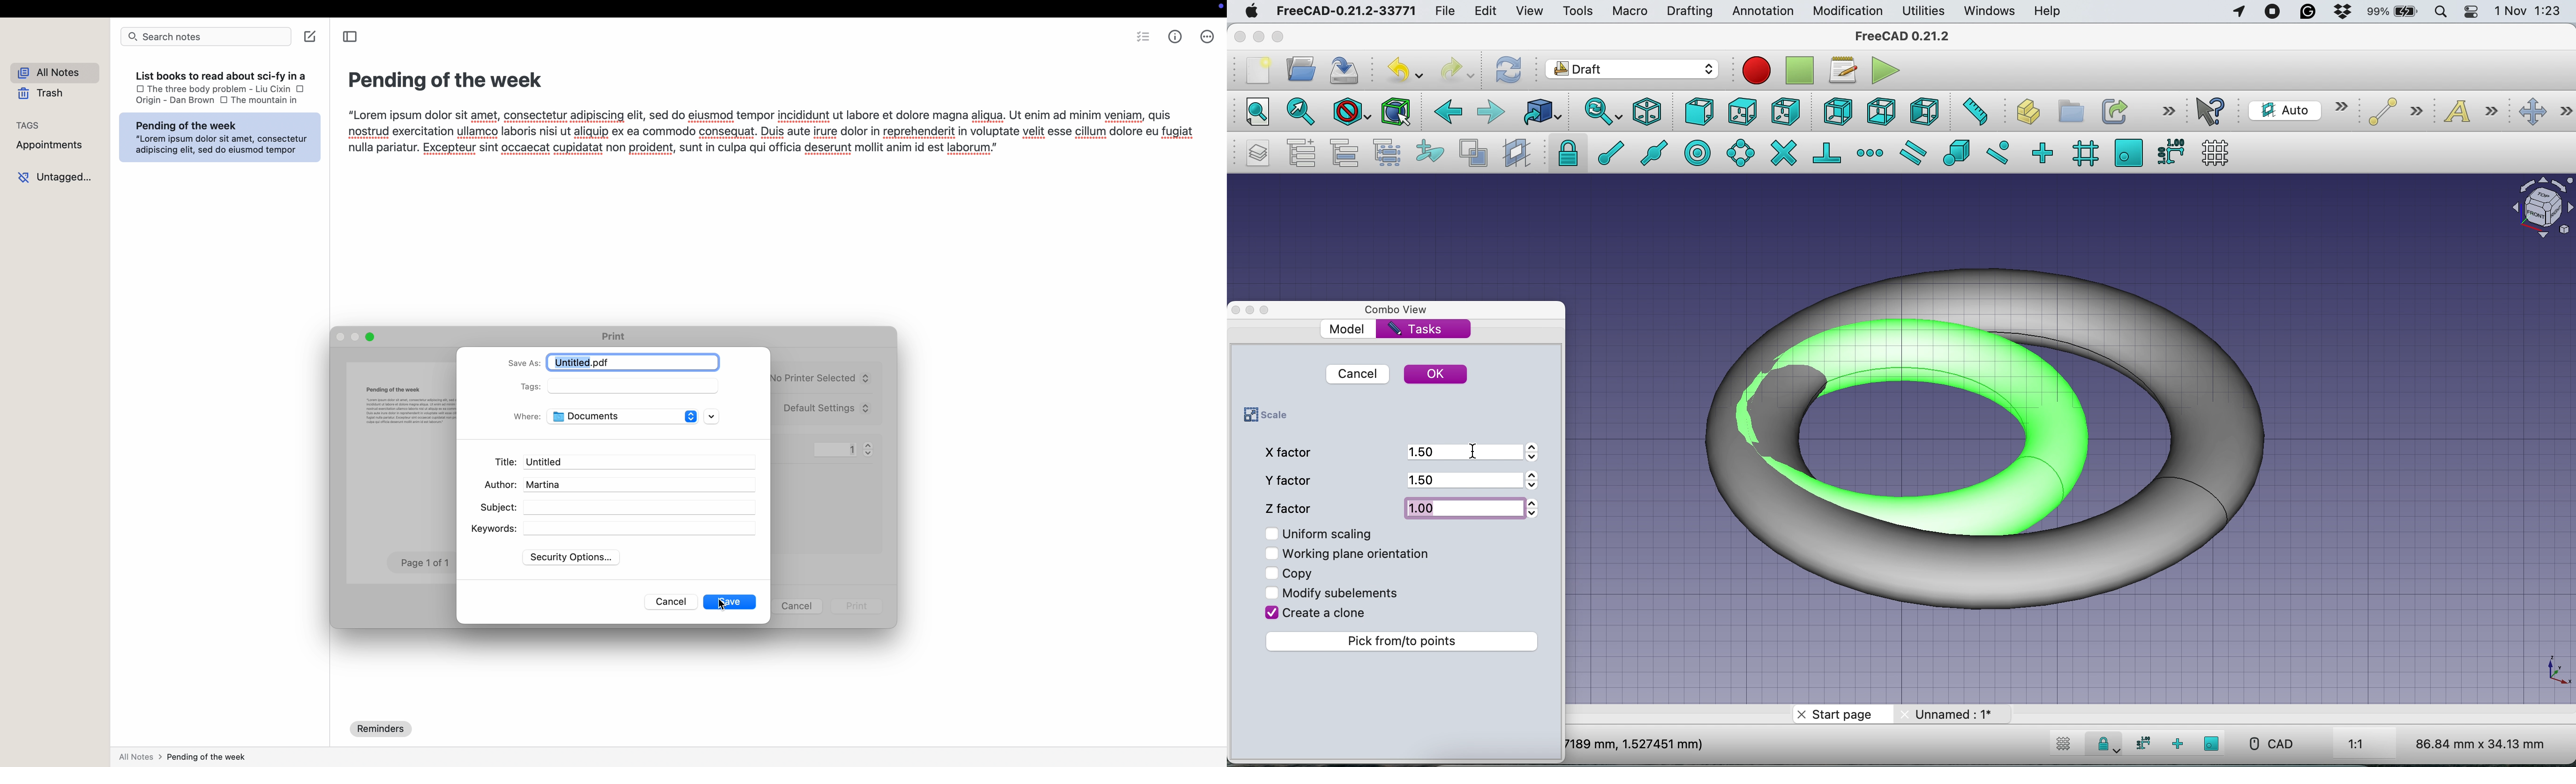 The image size is (2576, 784). Describe the element at coordinates (1924, 12) in the screenshot. I see `utilities` at that location.